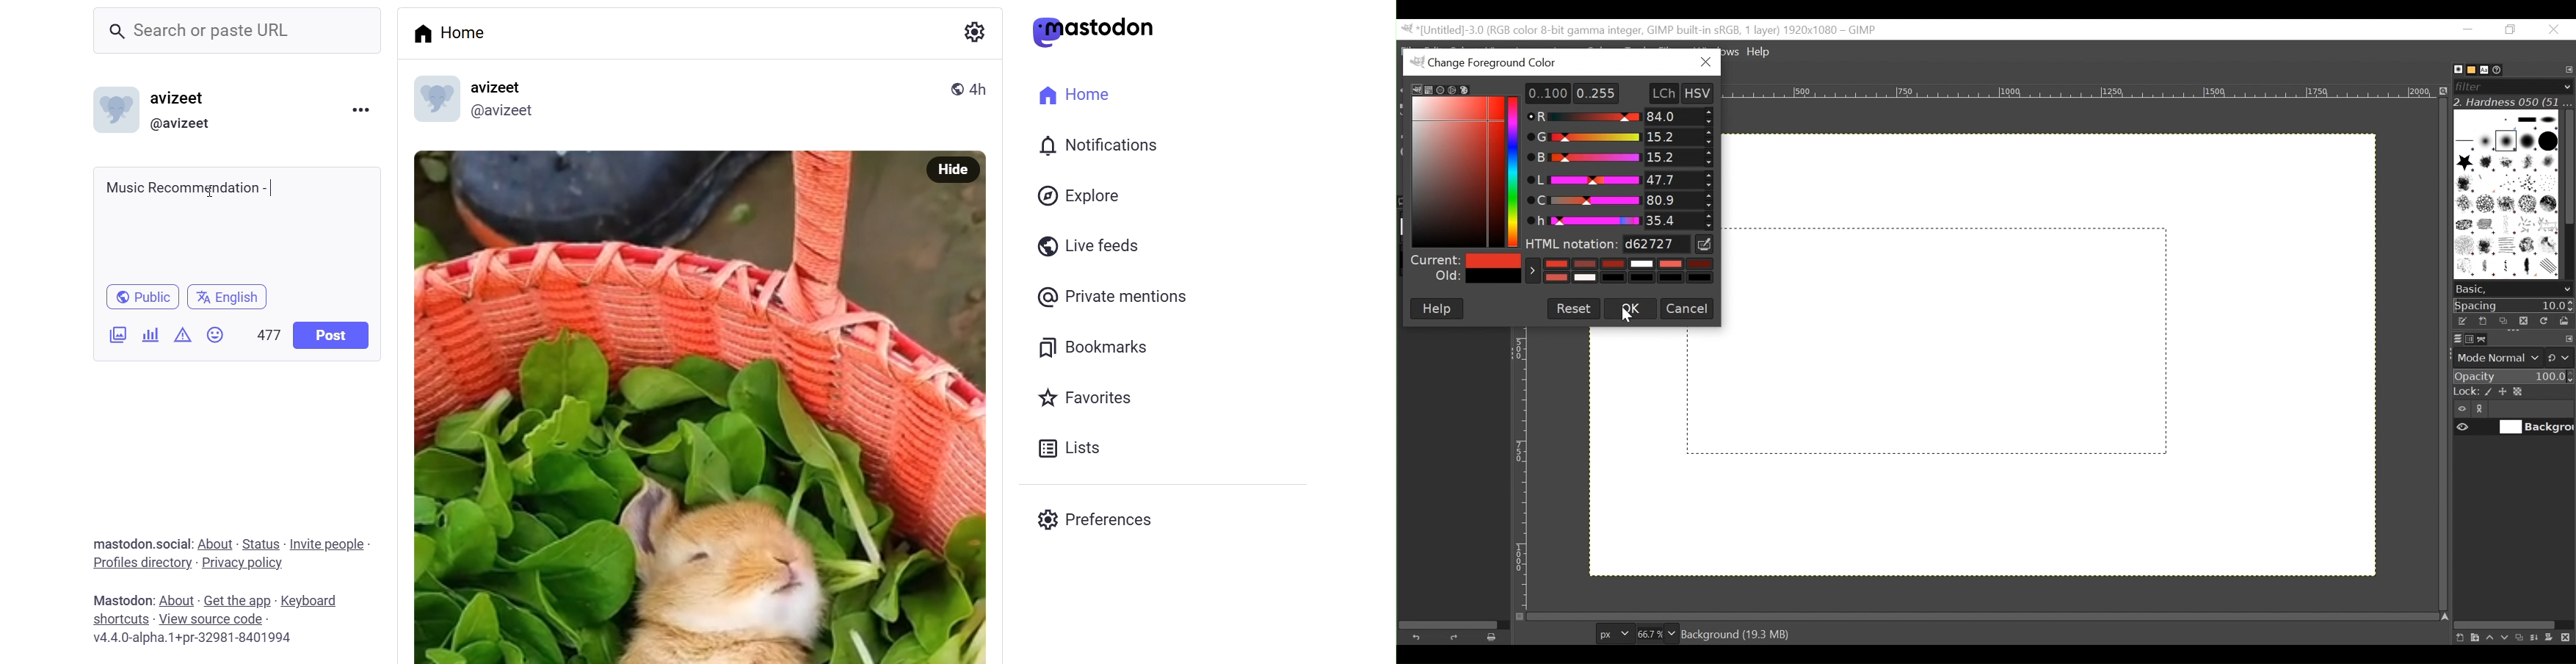 The height and width of the screenshot is (672, 2576). Describe the element at coordinates (1597, 92) in the screenshot. I see `0.255` at that location.